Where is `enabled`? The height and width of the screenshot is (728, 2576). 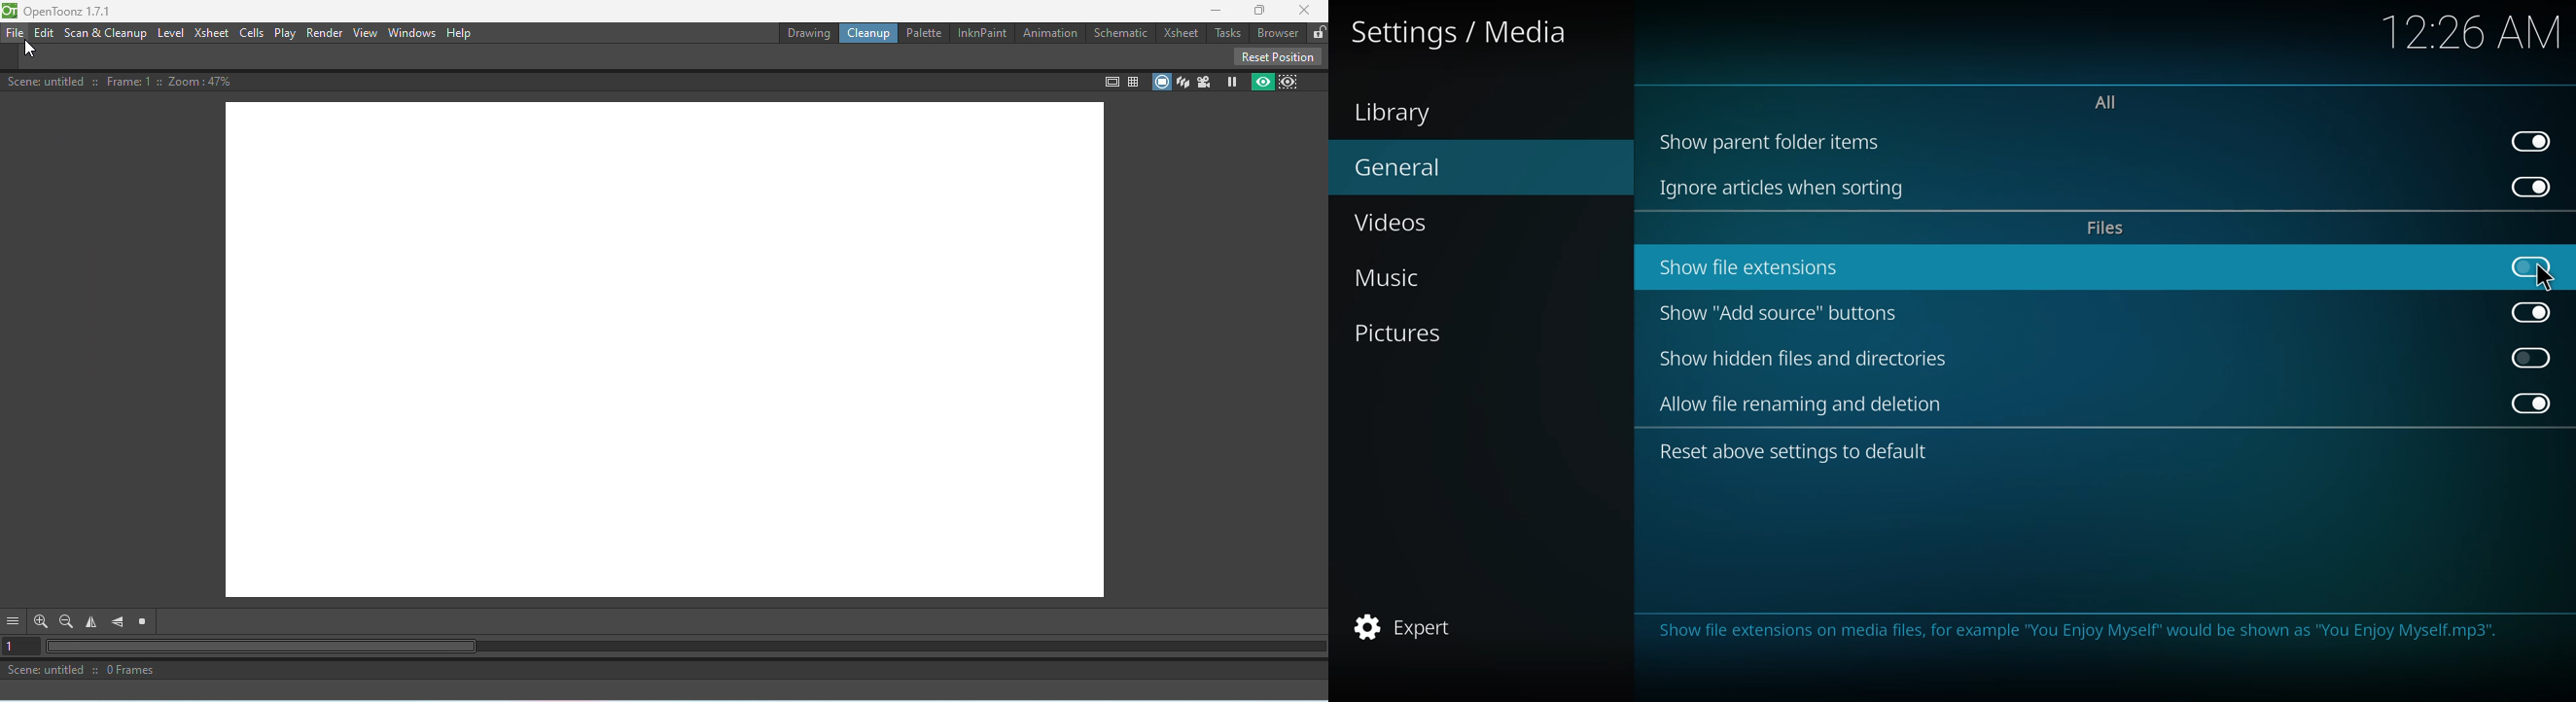 enabled is located at coordinates (2536, 140).